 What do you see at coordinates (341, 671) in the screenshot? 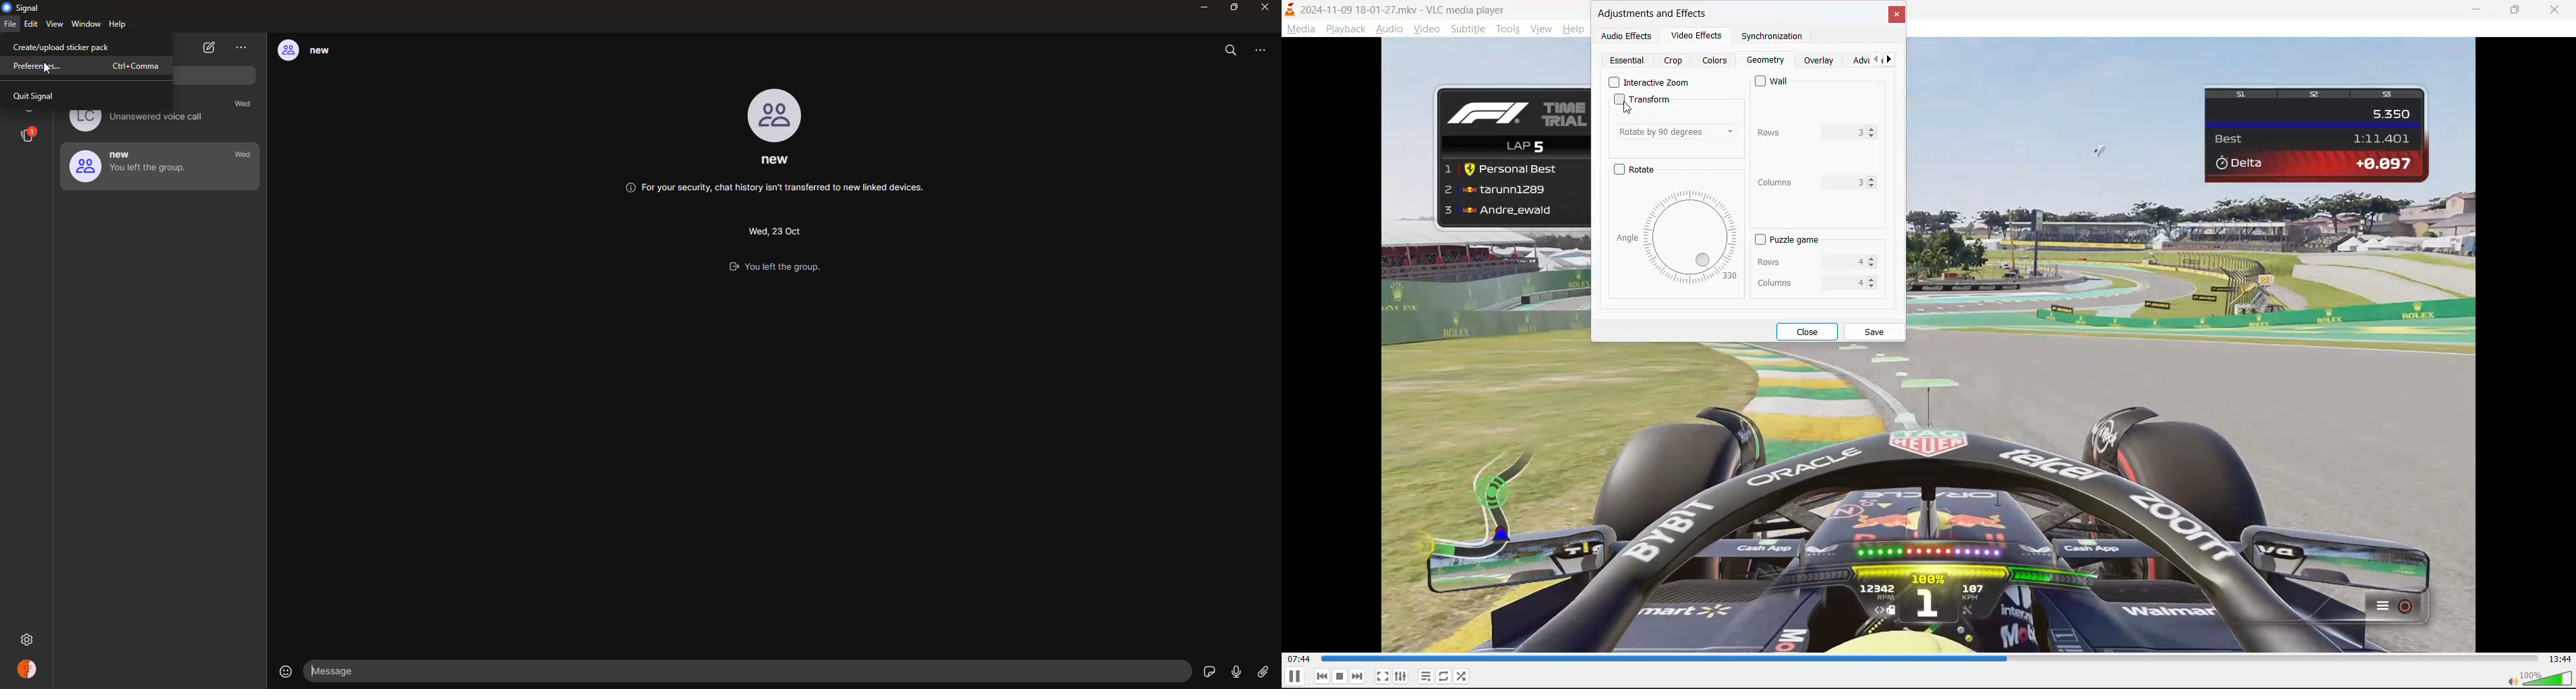
I see `message` at bounding box center [341, 671].